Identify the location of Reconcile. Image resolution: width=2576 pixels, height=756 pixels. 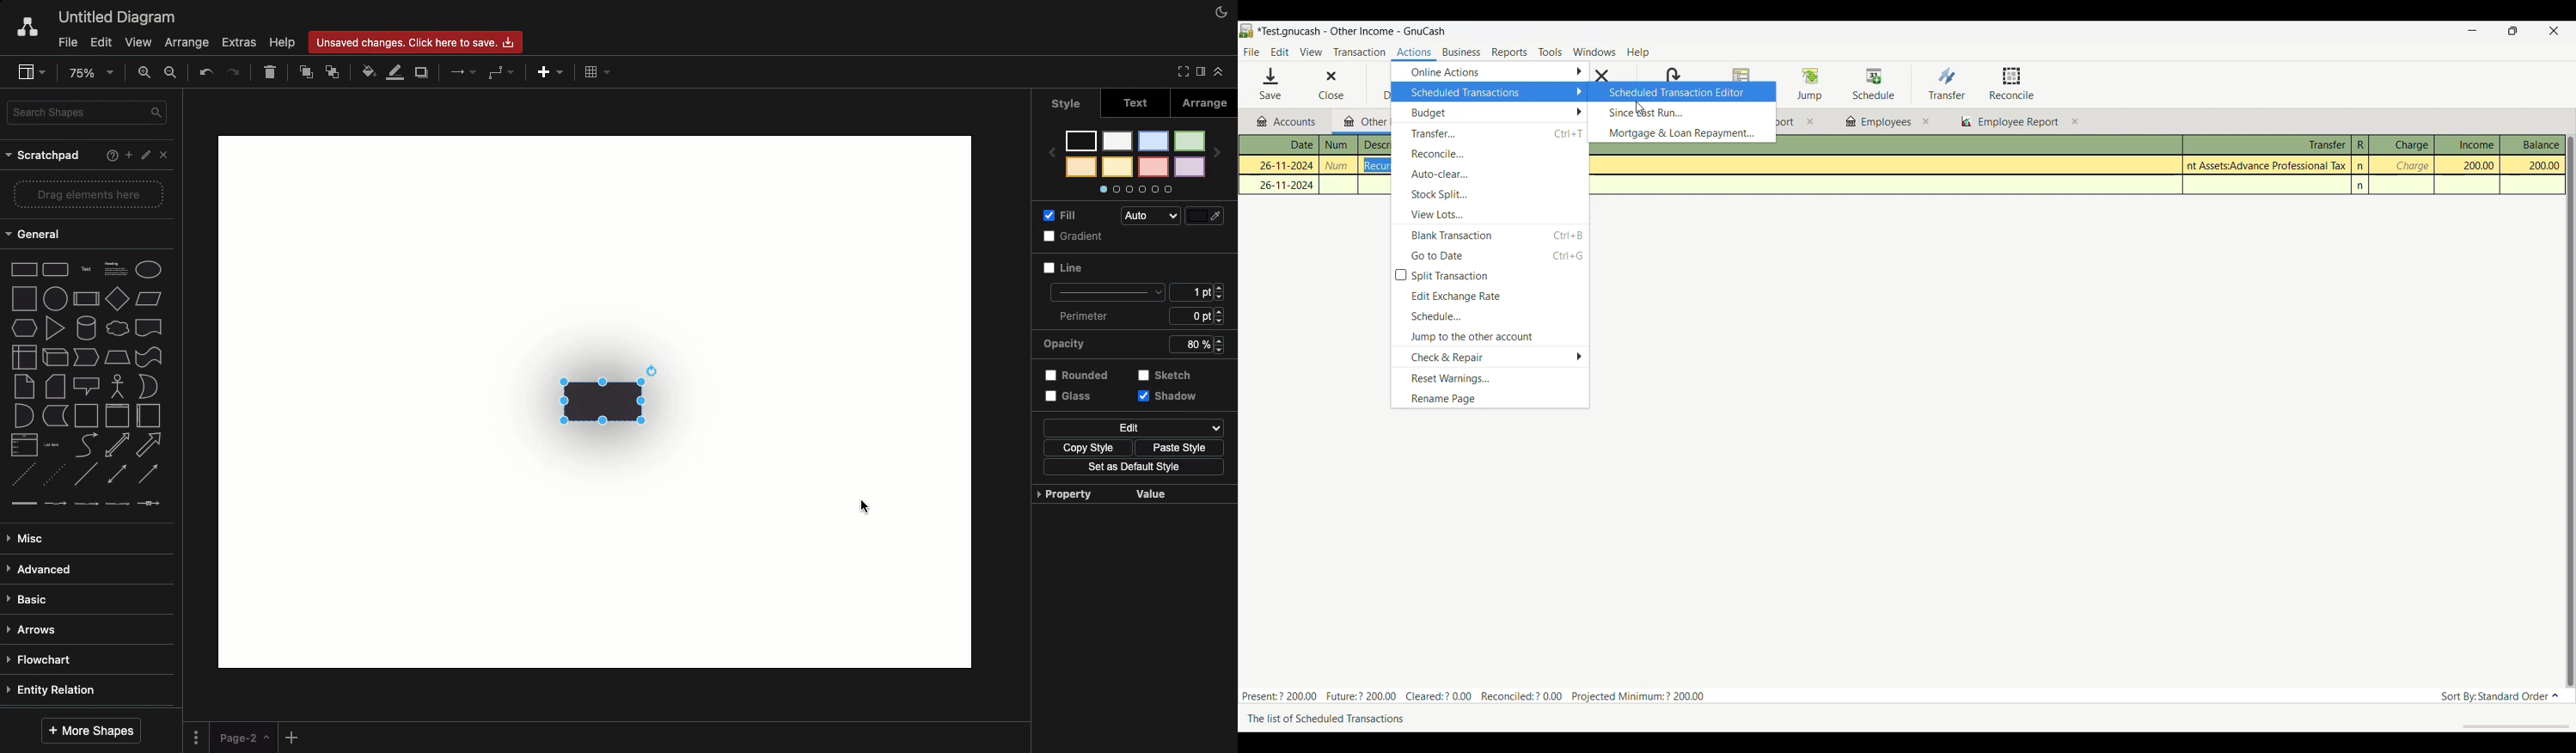
(1490, 154).